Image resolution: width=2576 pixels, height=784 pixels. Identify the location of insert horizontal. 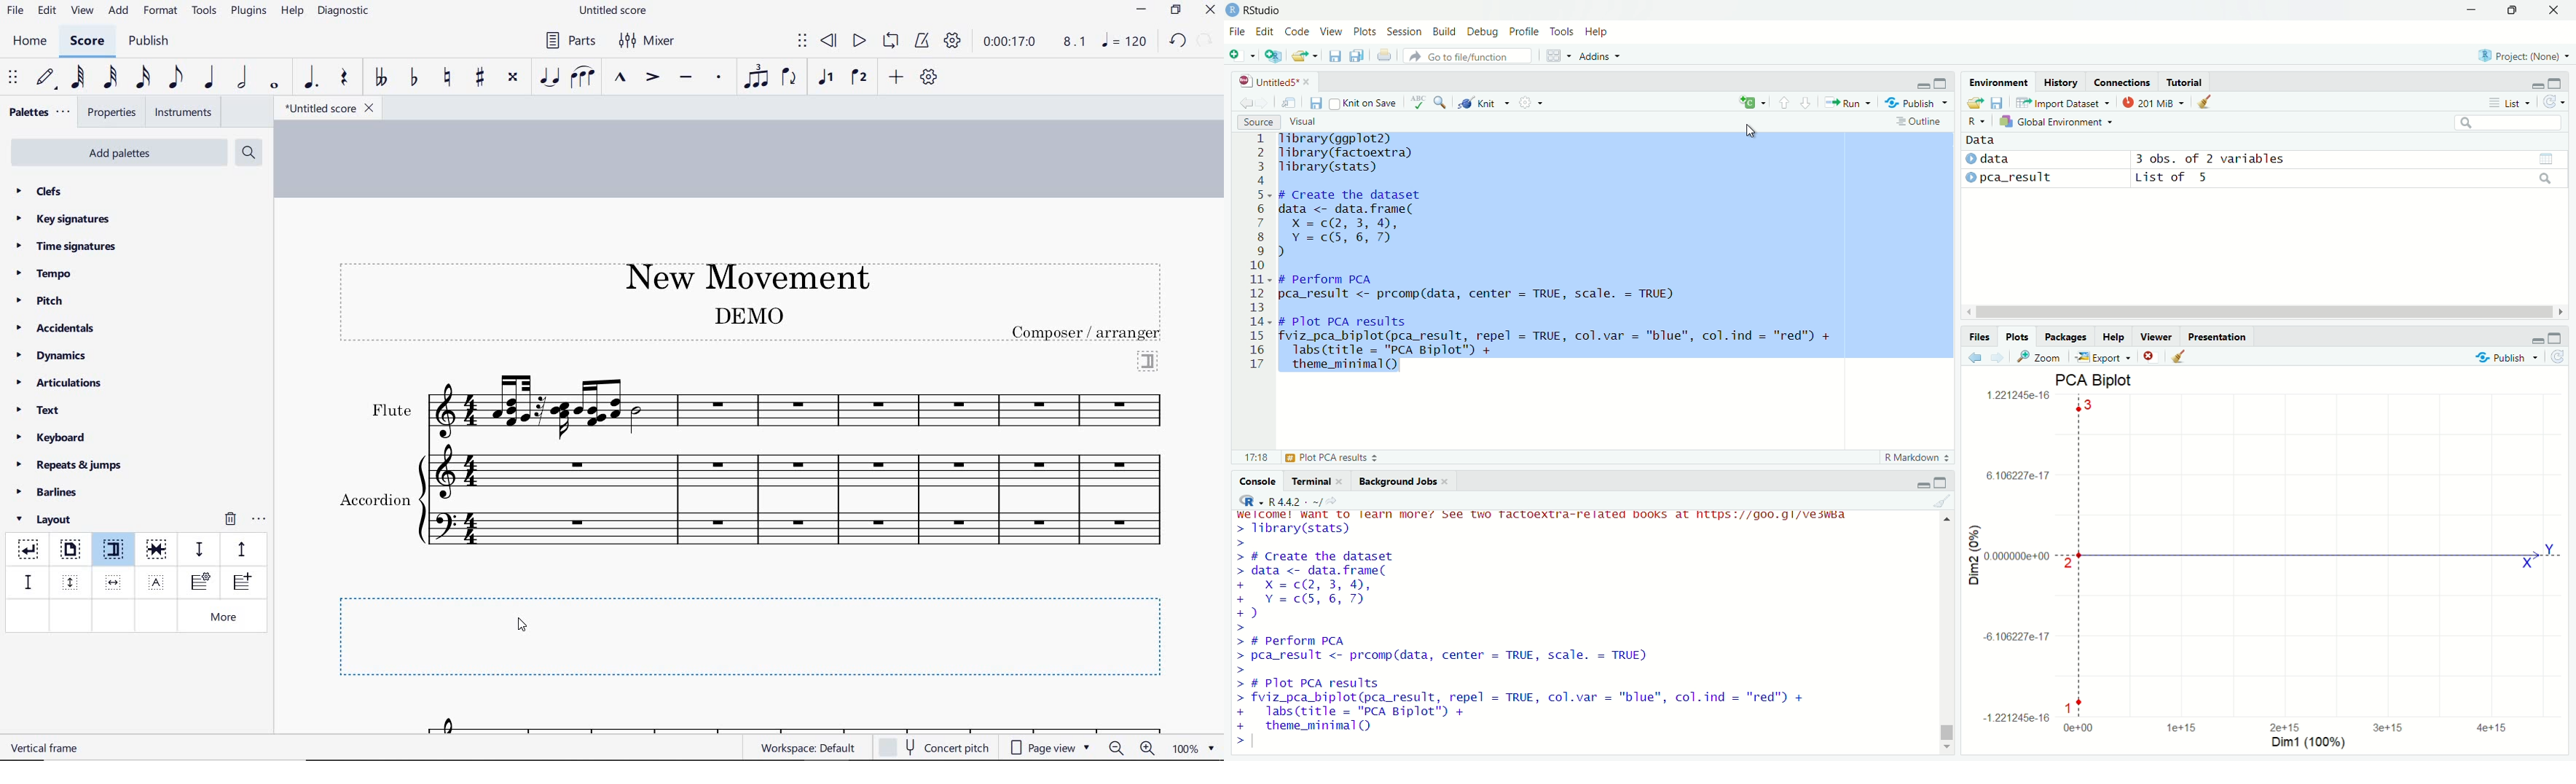
(114, 582).